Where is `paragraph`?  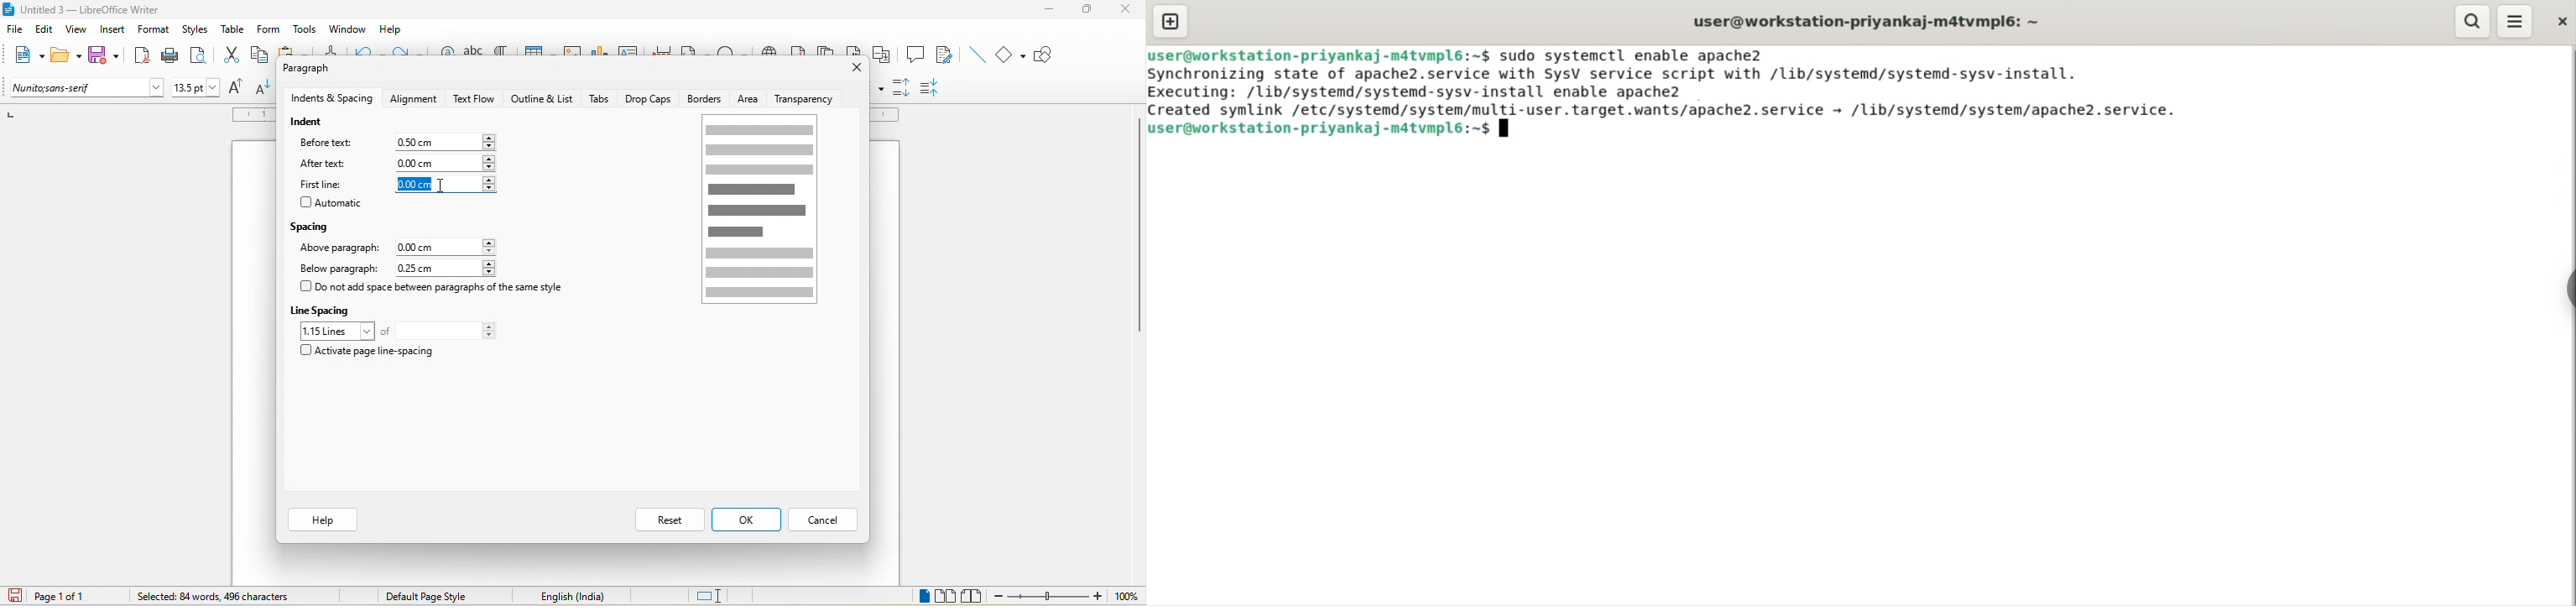
paragraph is located at coordinates (314, 71).